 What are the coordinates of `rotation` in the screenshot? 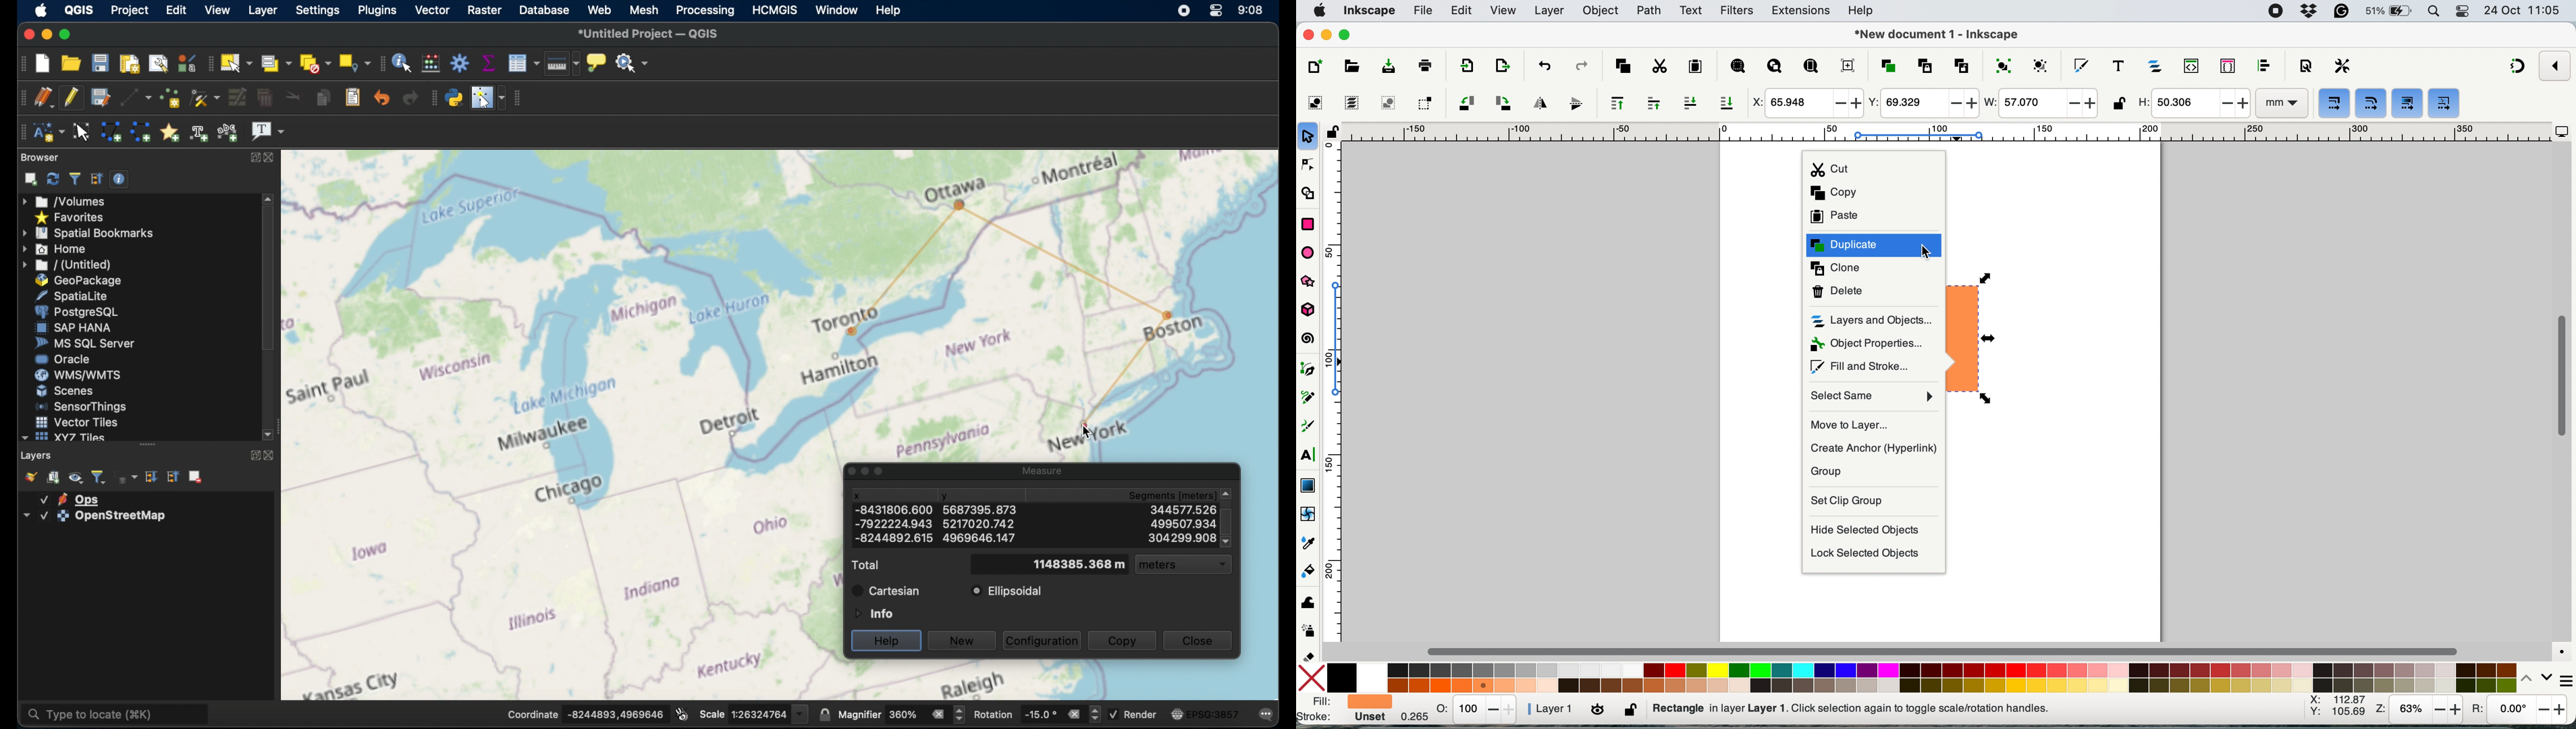 It's located at (1036, 713).